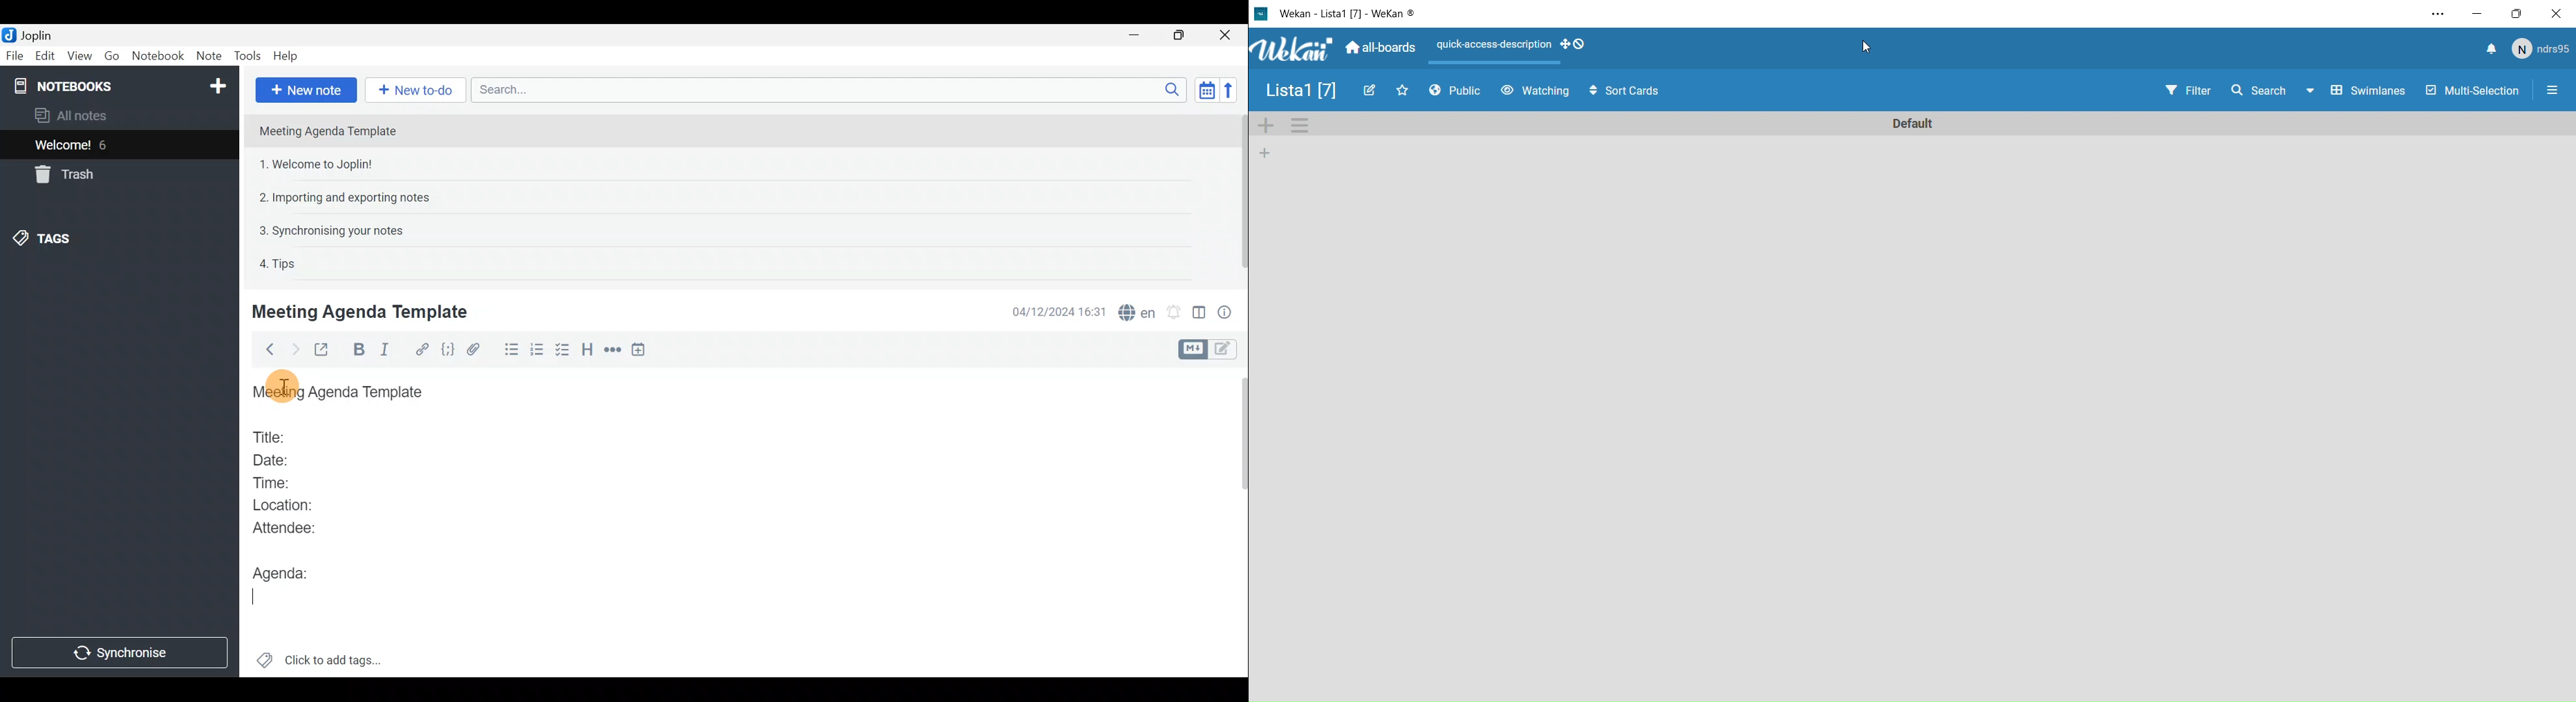  I want to click on Edit, so click(46, 57).